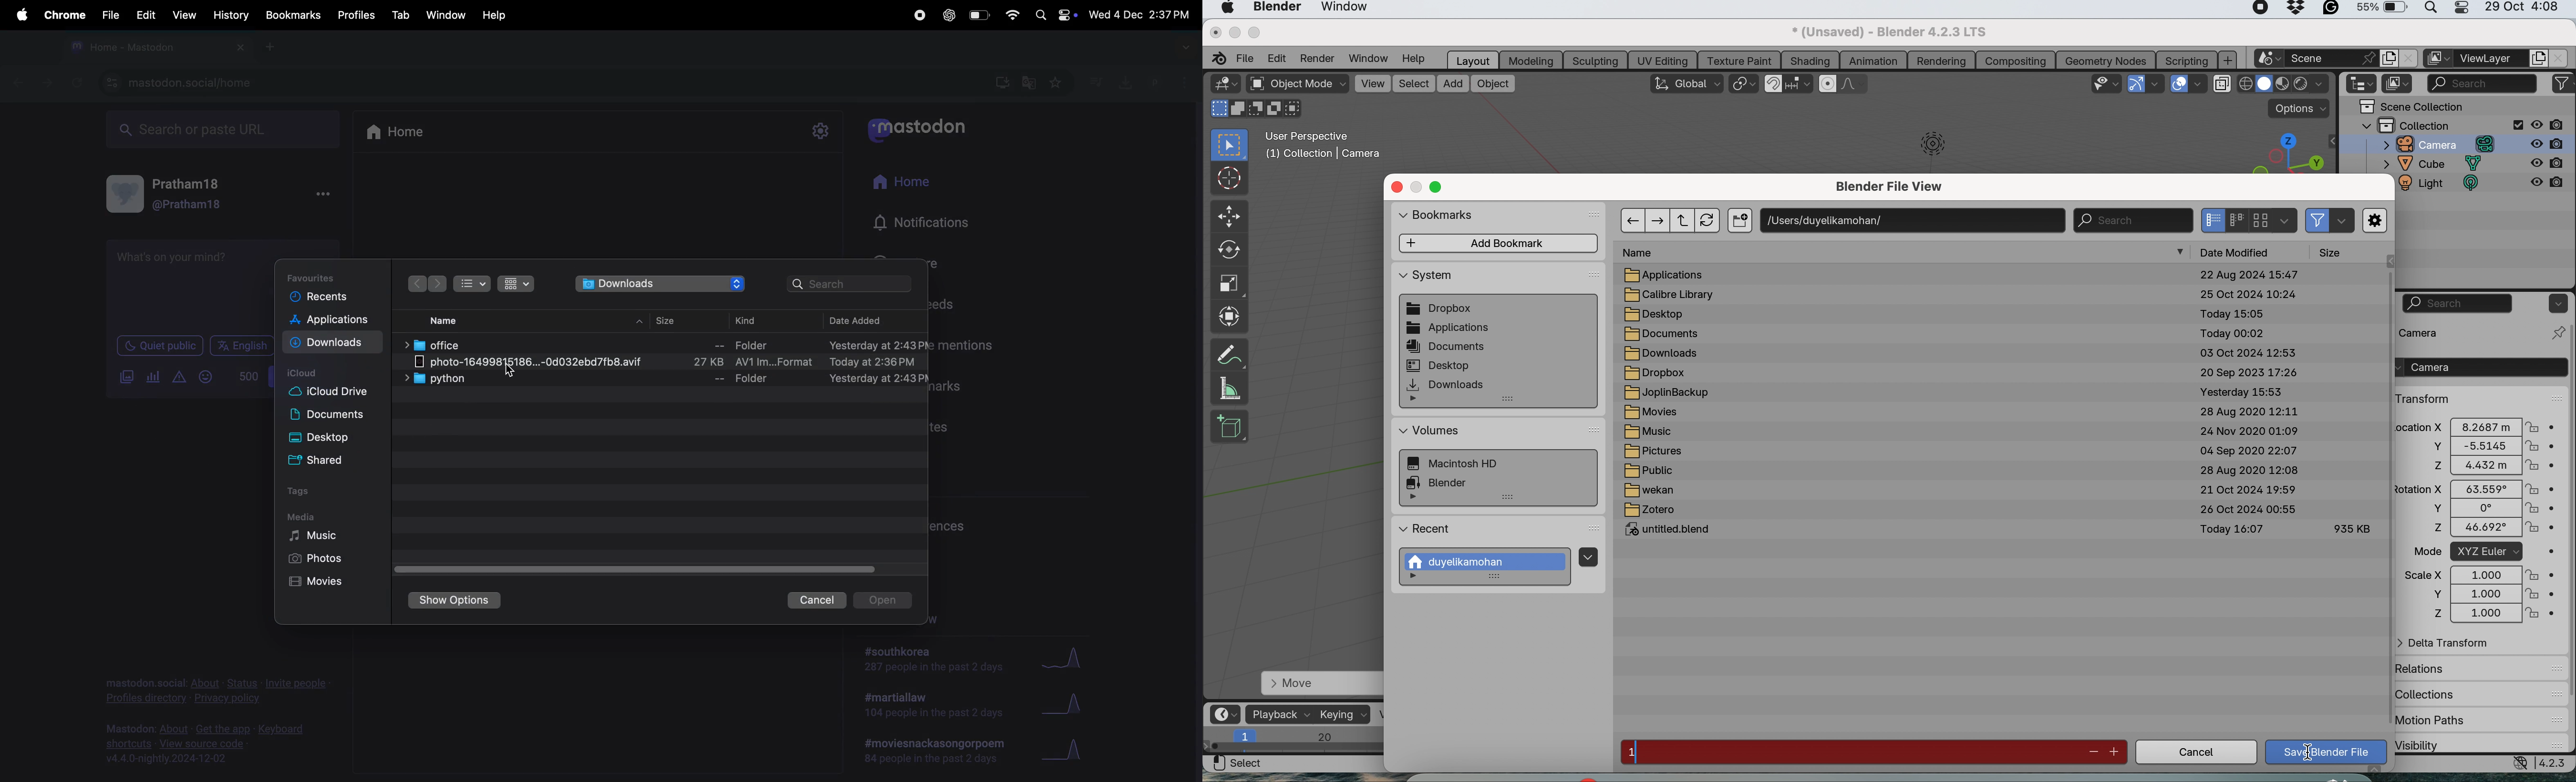  I want to click on collections, so click(2434, 691).